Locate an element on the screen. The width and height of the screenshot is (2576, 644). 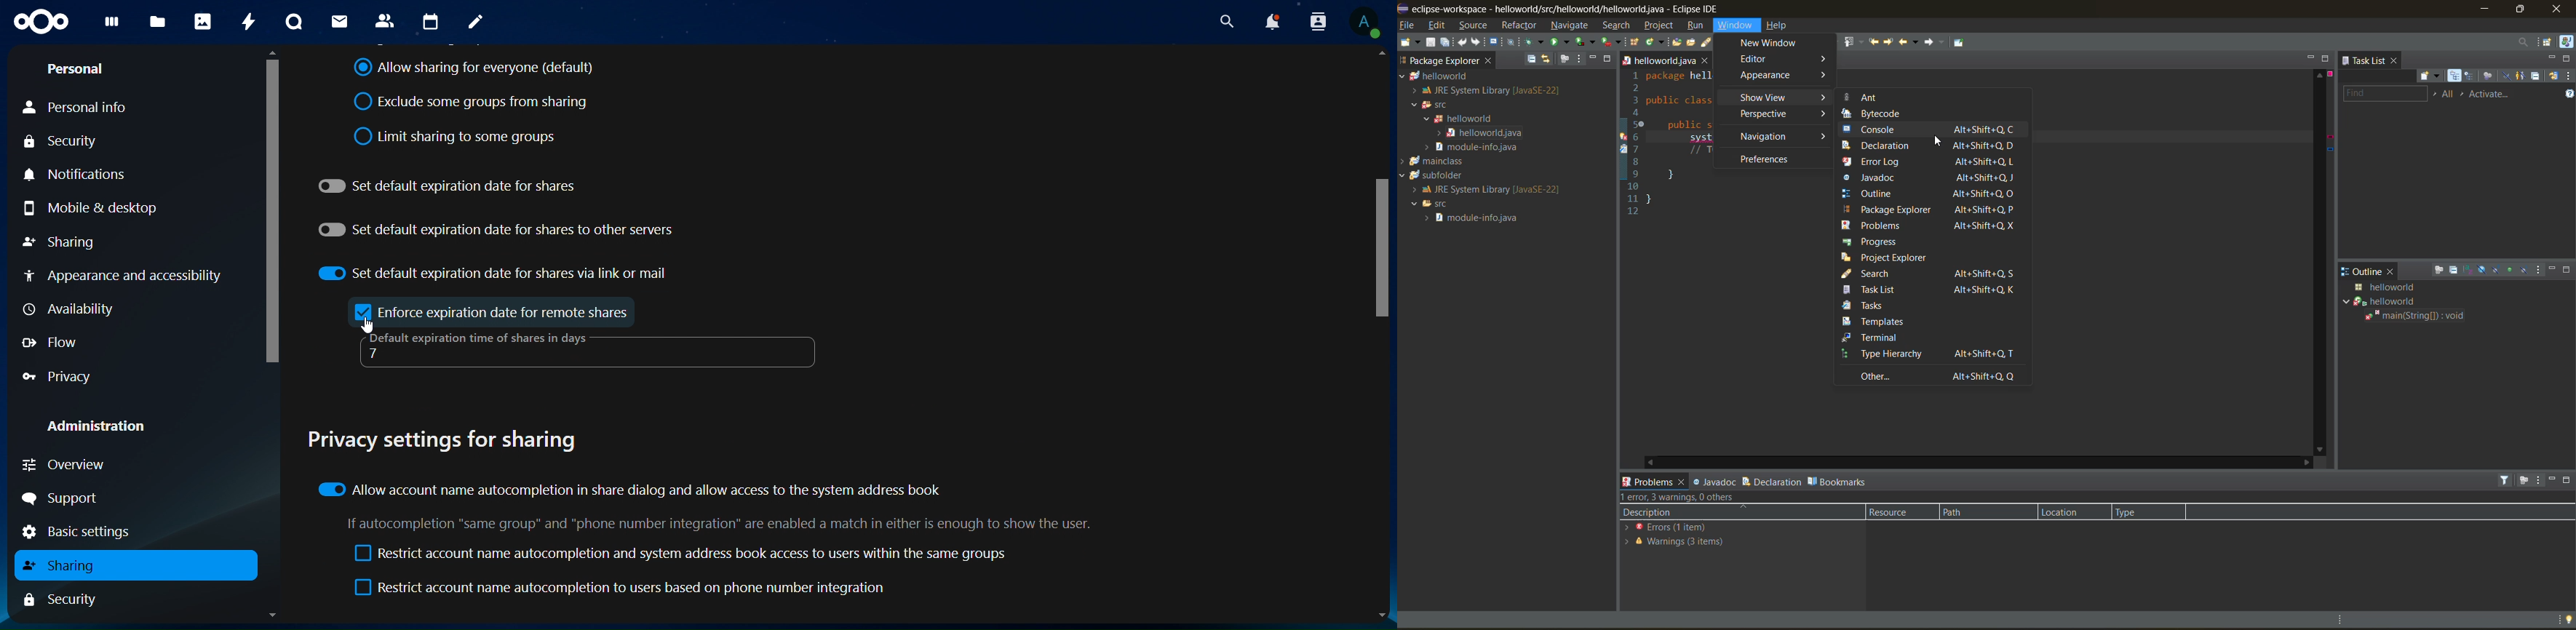
mail is located at coordinates (337, 22).